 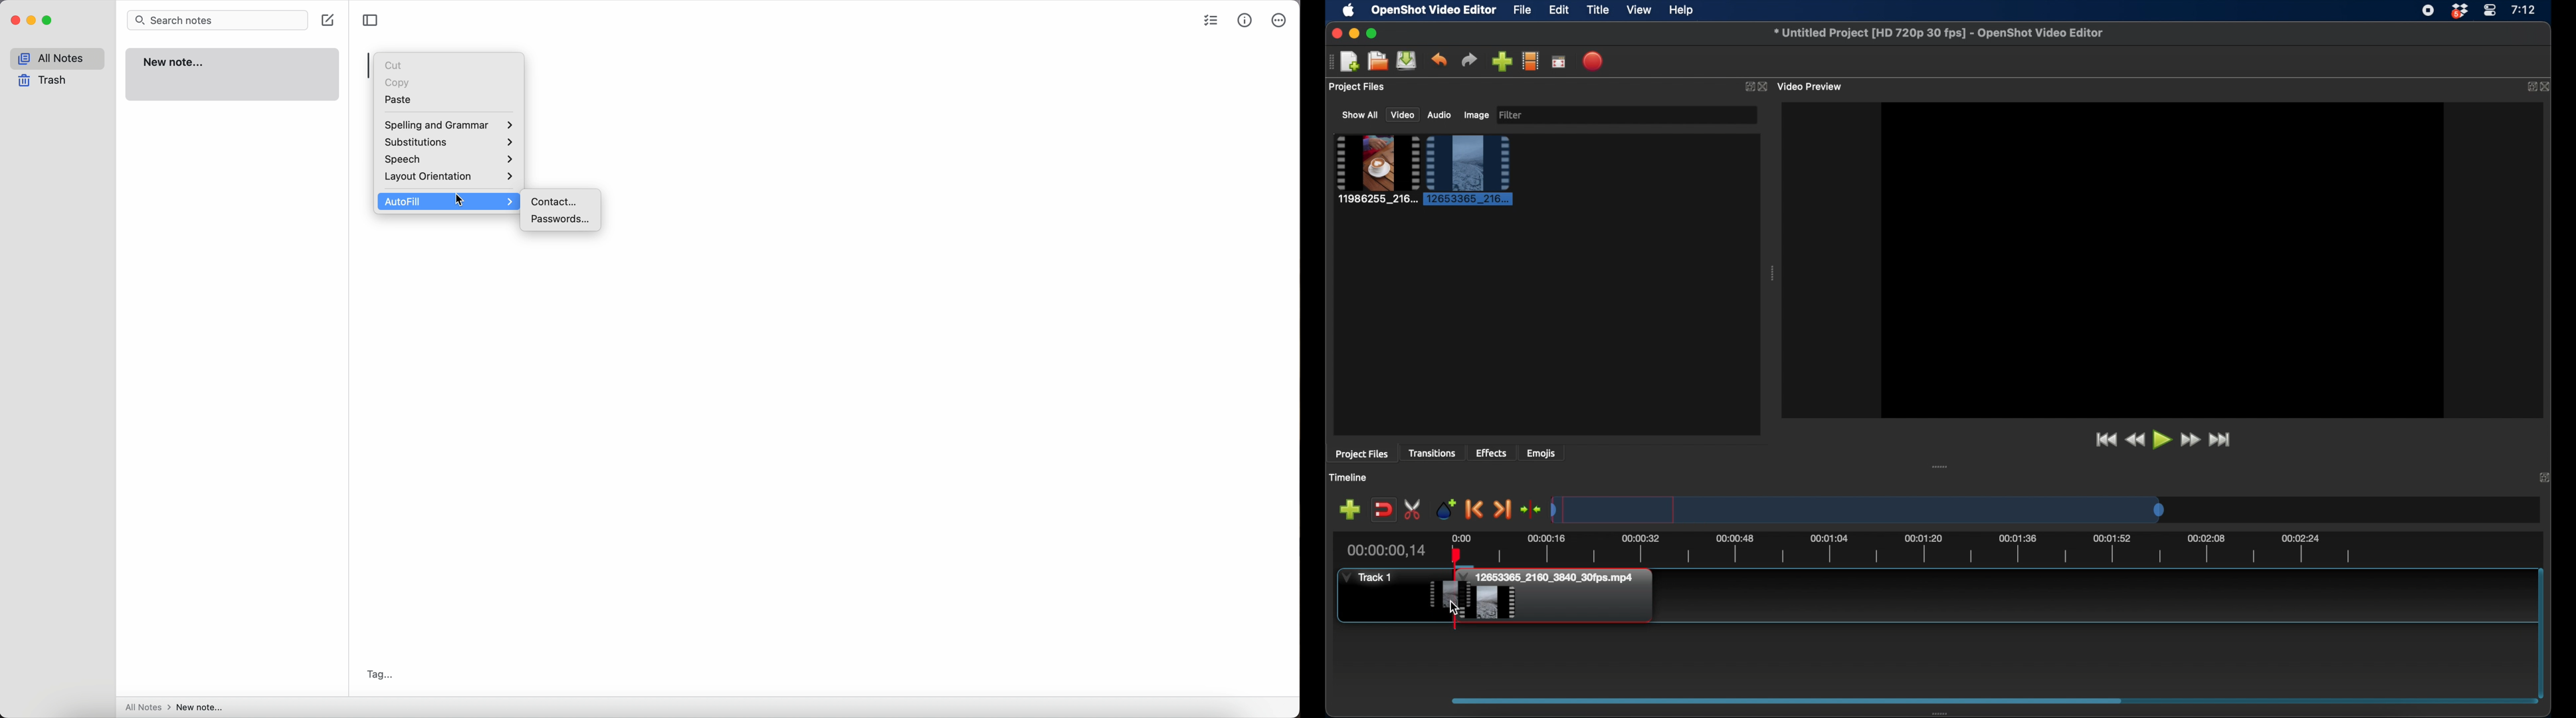 What do you see at coordinates (1787, 699) in the screenshot?
I see `drag handle` at bounding box center [1787, 699].